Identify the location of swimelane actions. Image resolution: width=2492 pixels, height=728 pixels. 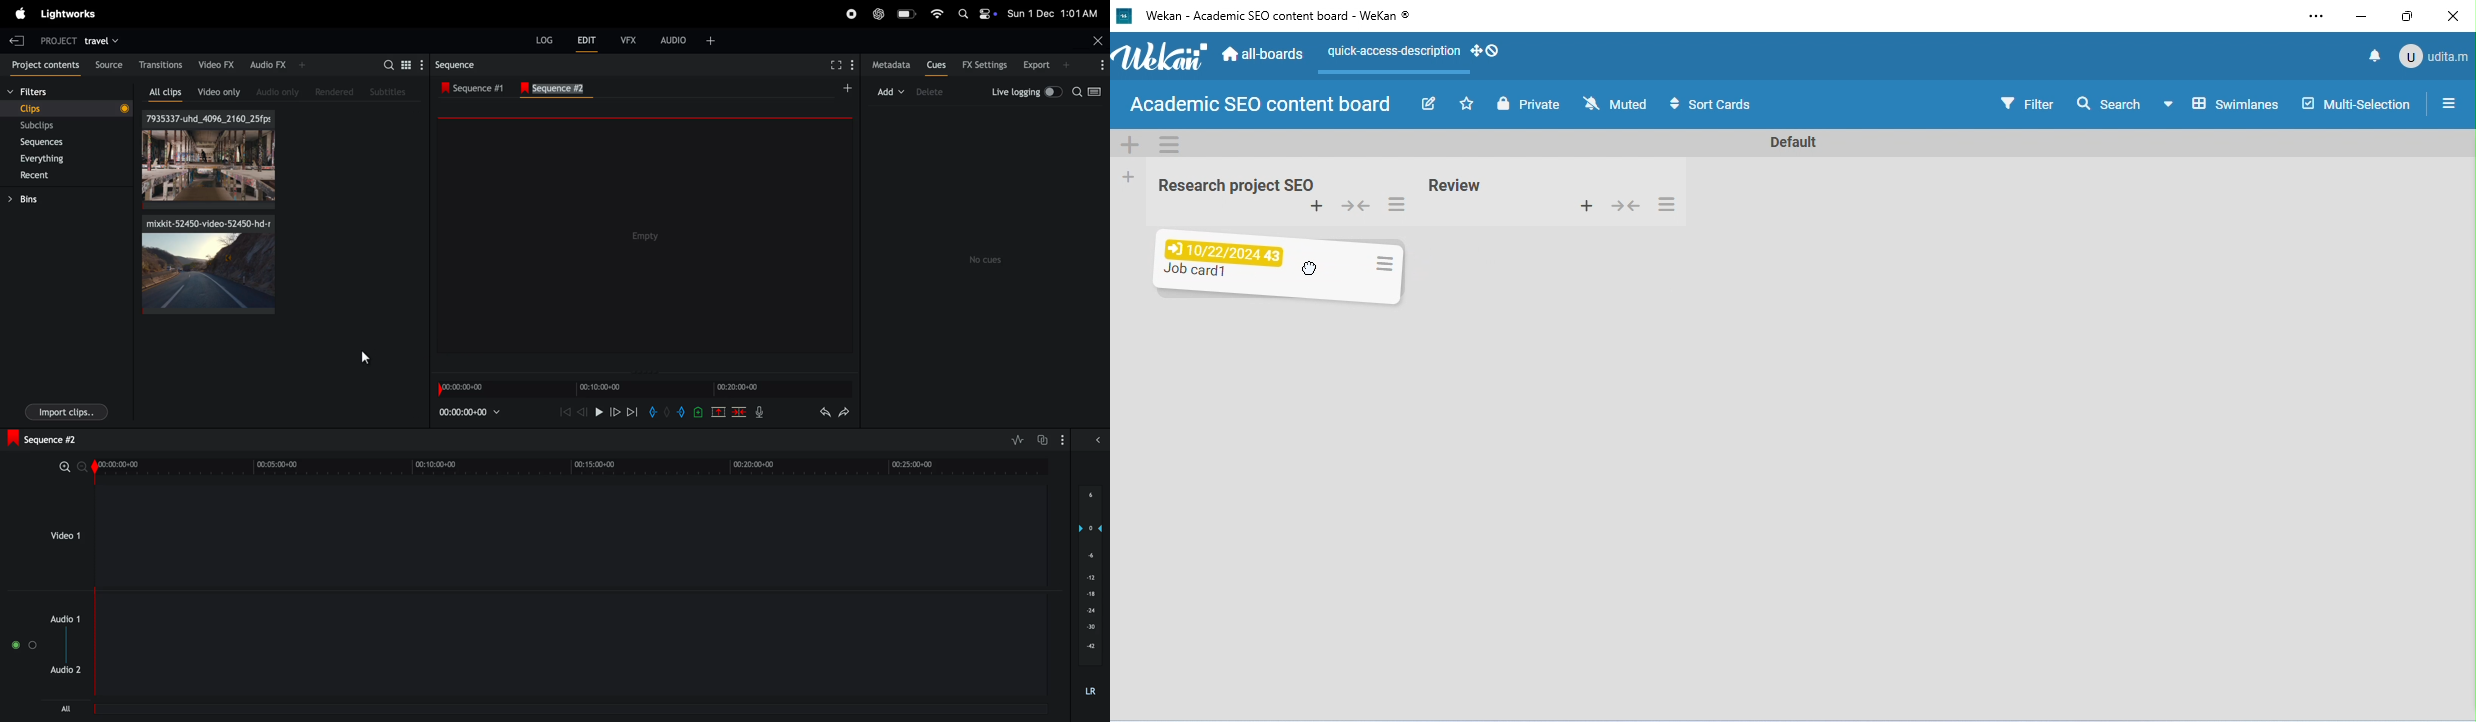
(1171, 144).